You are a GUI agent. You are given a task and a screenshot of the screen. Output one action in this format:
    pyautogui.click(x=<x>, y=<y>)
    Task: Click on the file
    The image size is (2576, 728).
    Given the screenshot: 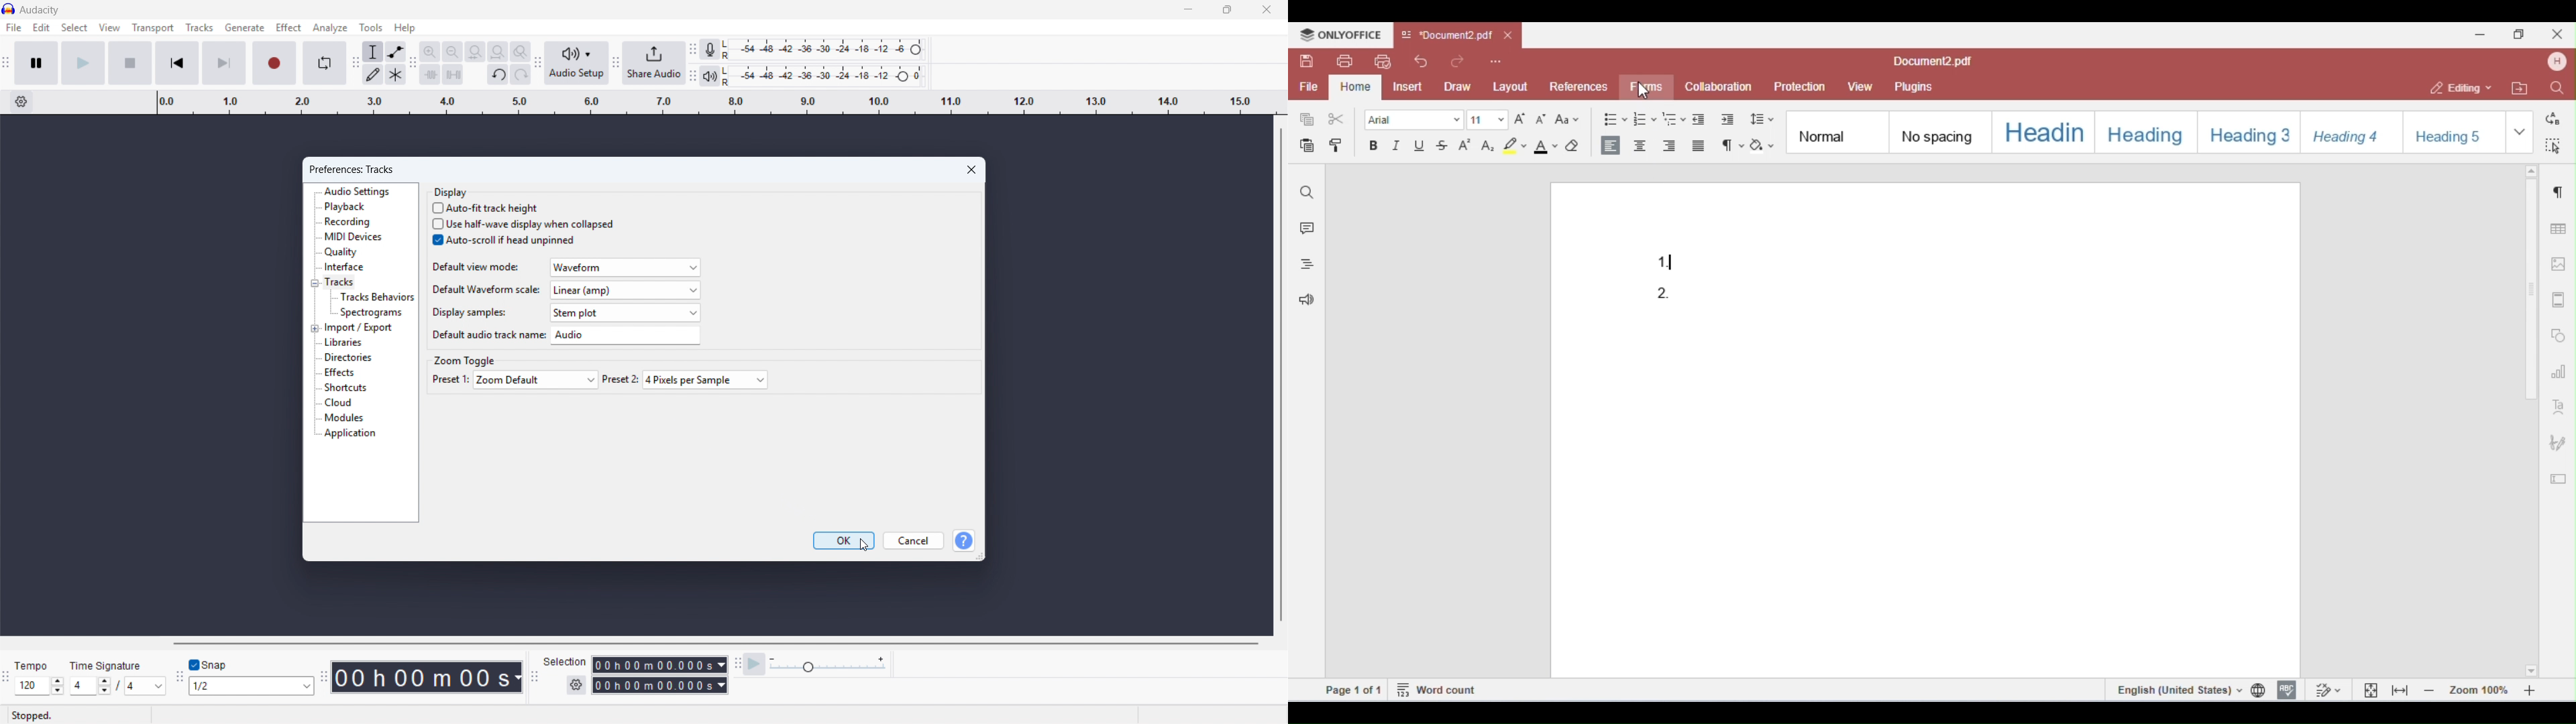 What is the action you would take?
    pyautogui.click(x=14, y=27)
    